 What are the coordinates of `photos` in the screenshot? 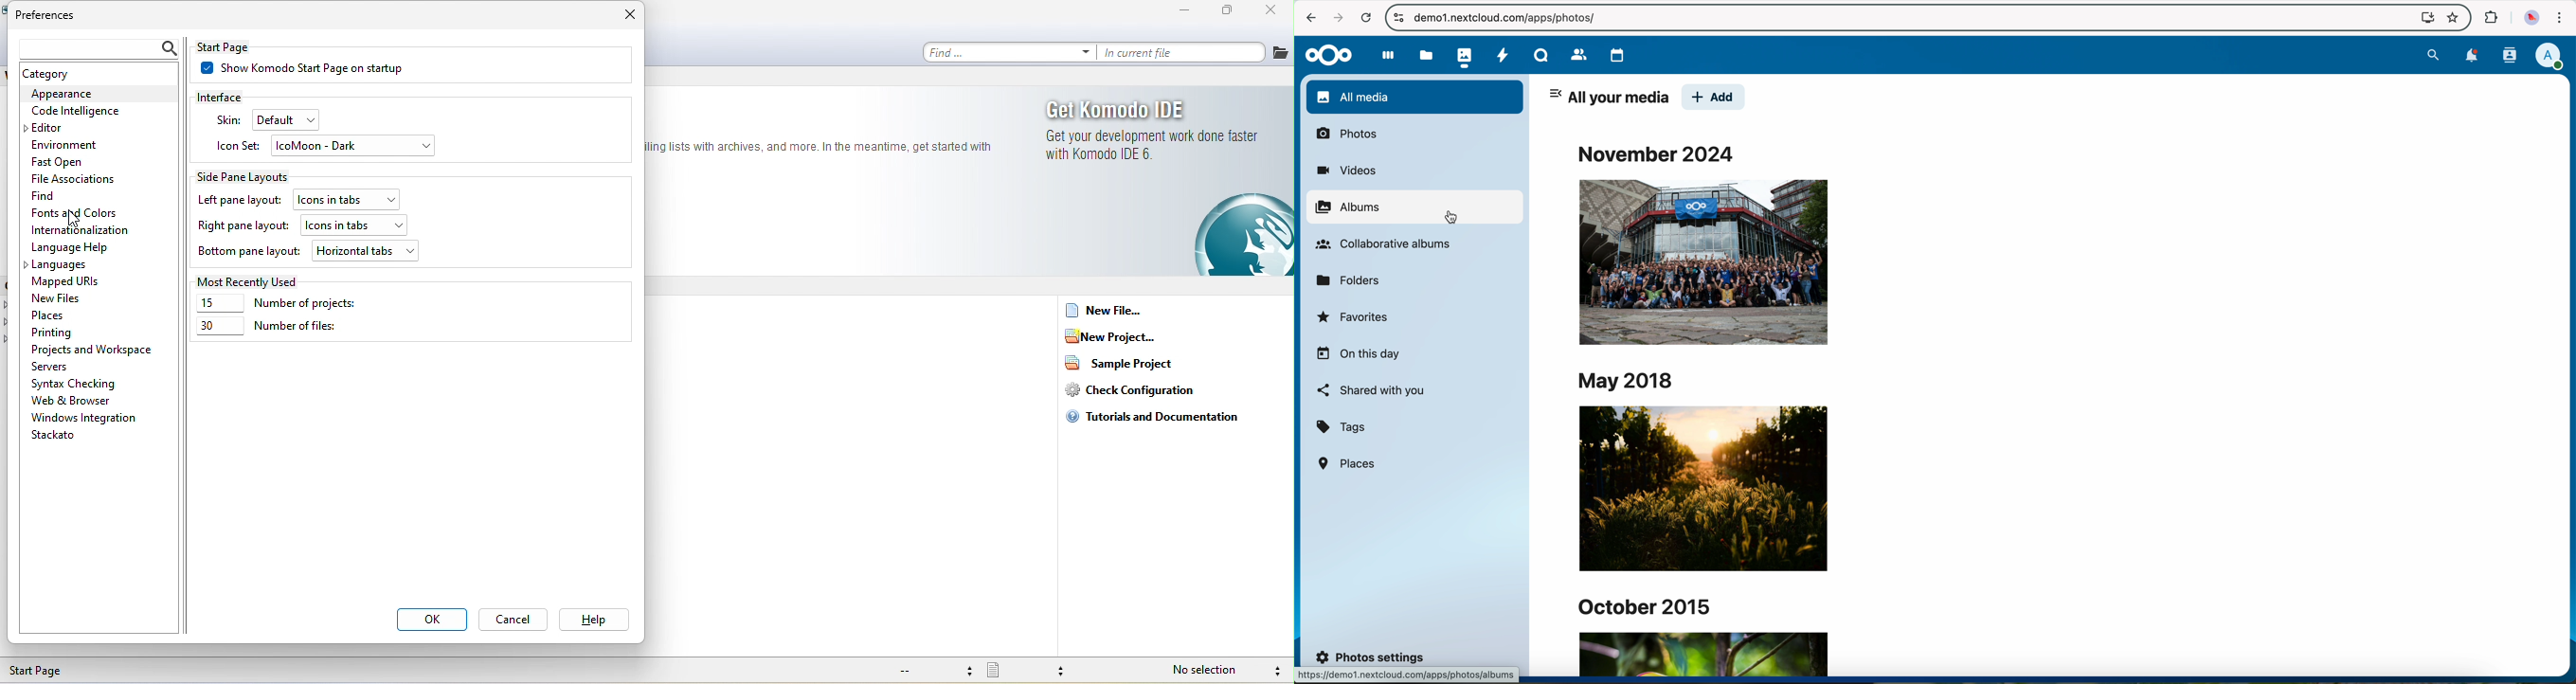 It's located at (1462, 55).